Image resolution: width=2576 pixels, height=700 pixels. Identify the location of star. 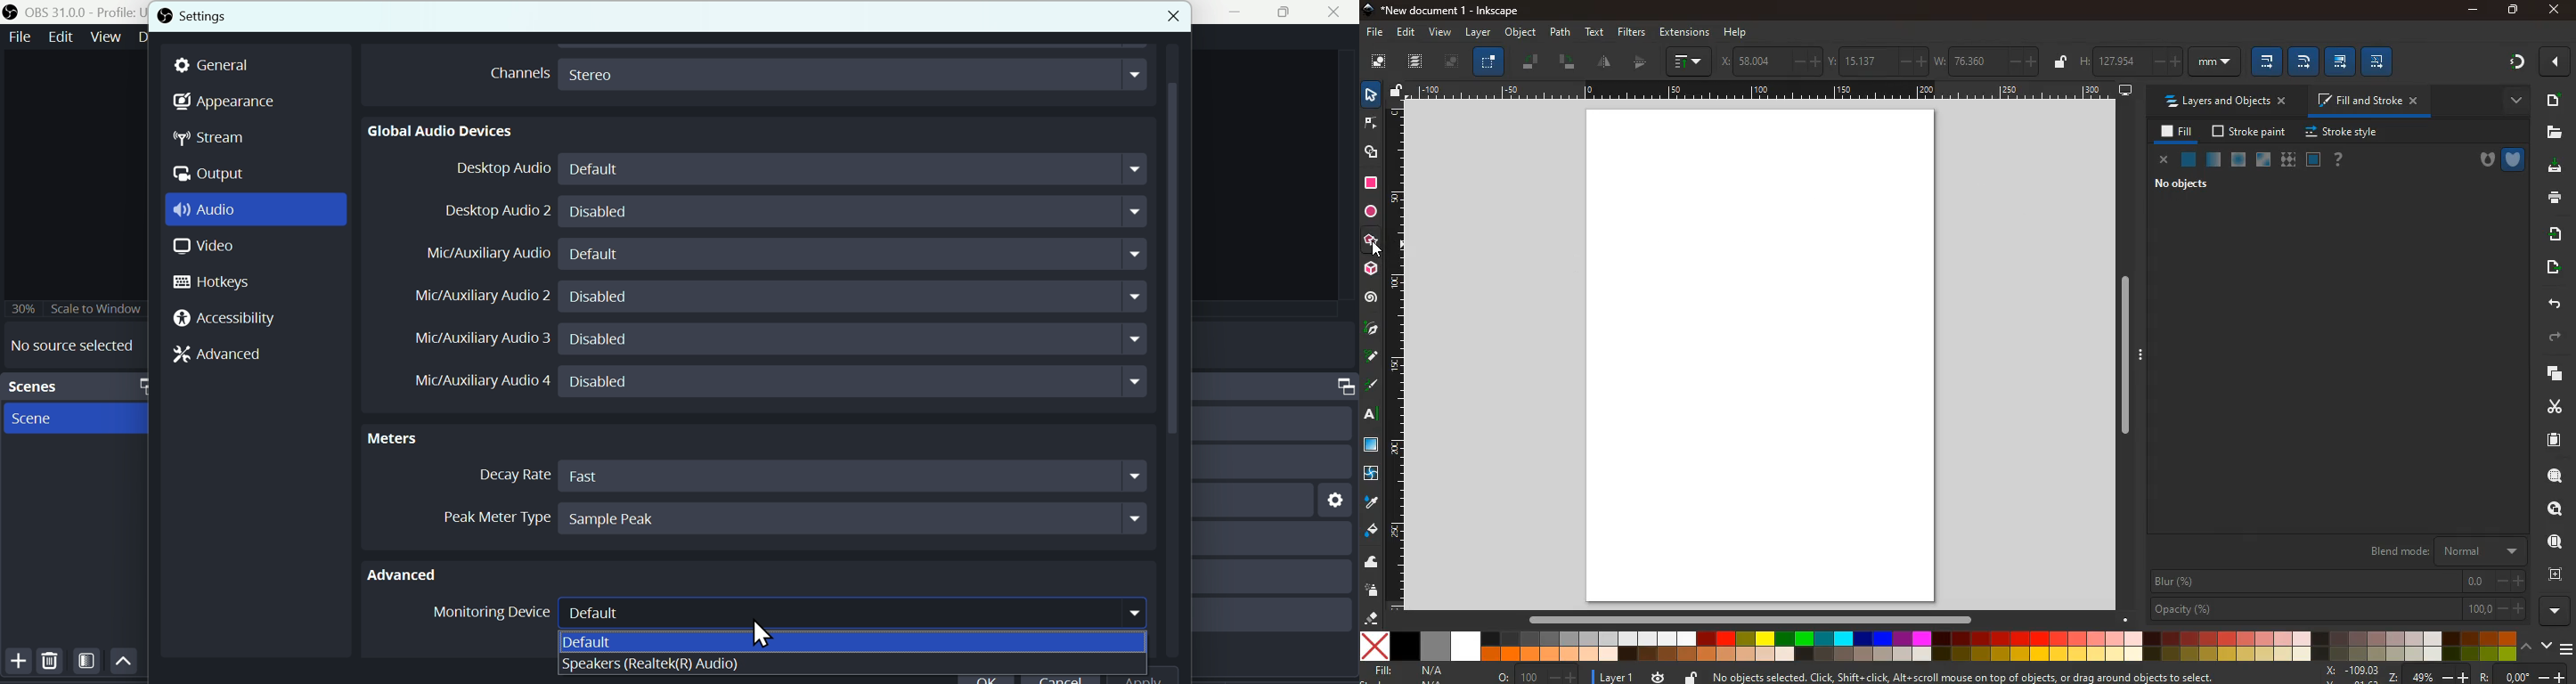
(1370, 240).